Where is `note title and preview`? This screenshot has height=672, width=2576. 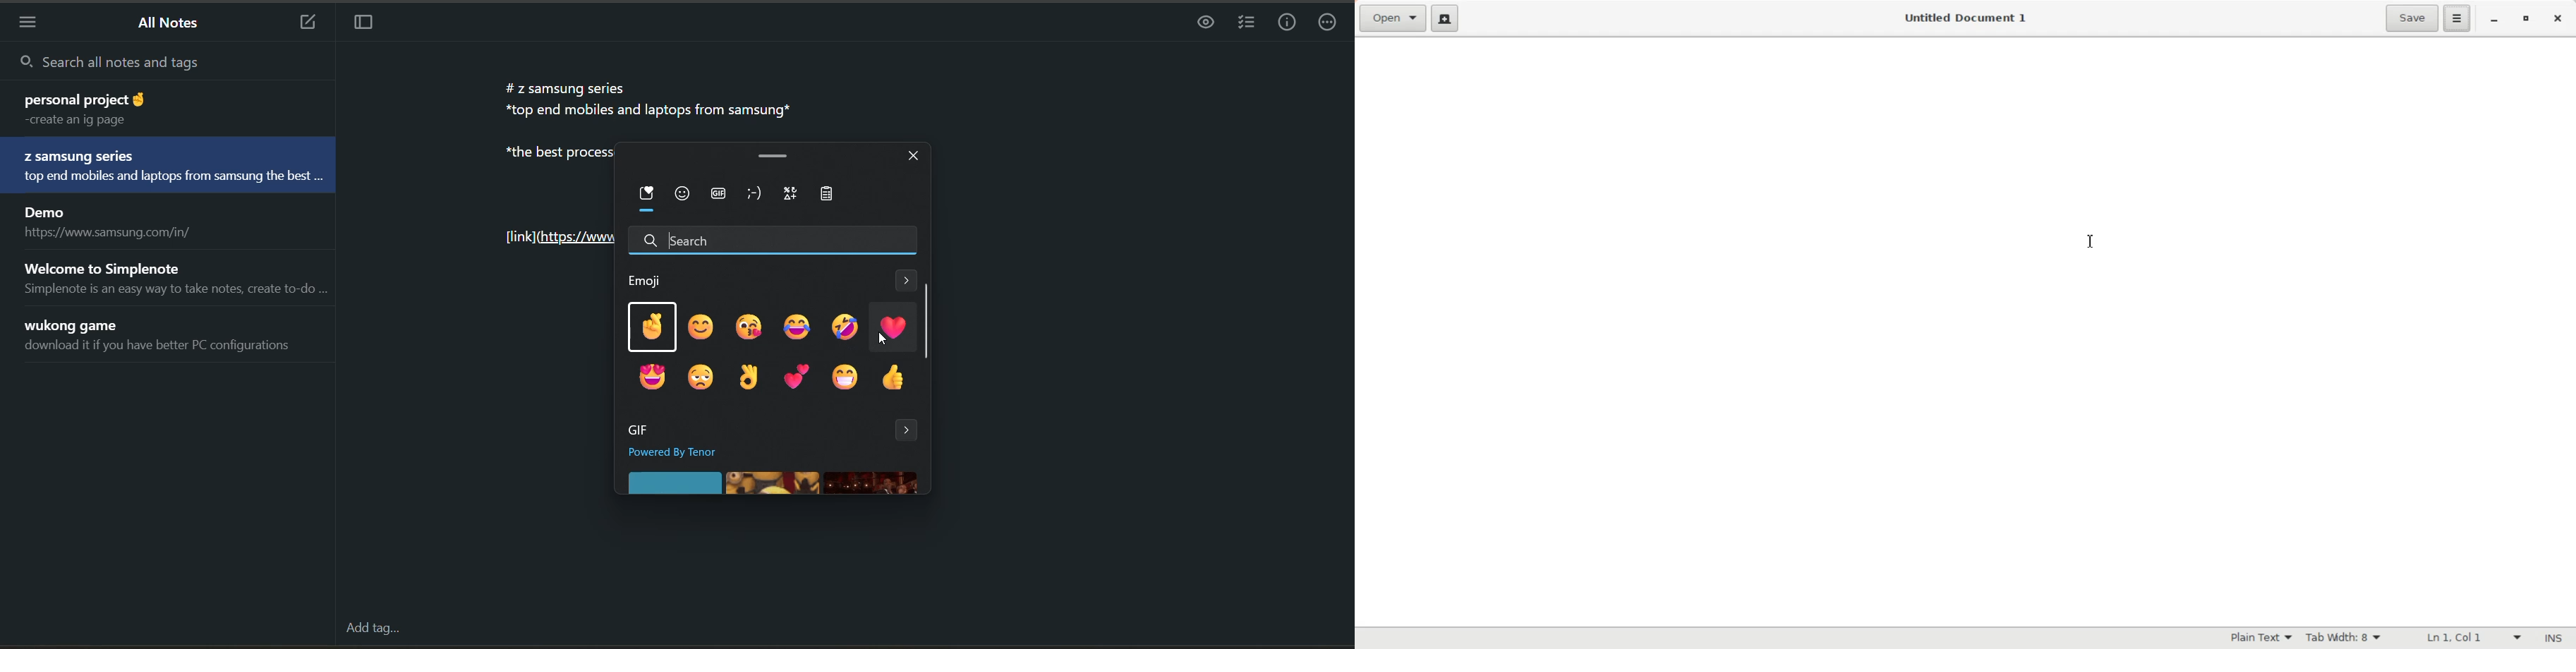
note title and preview is located at coordinates (152, 108).